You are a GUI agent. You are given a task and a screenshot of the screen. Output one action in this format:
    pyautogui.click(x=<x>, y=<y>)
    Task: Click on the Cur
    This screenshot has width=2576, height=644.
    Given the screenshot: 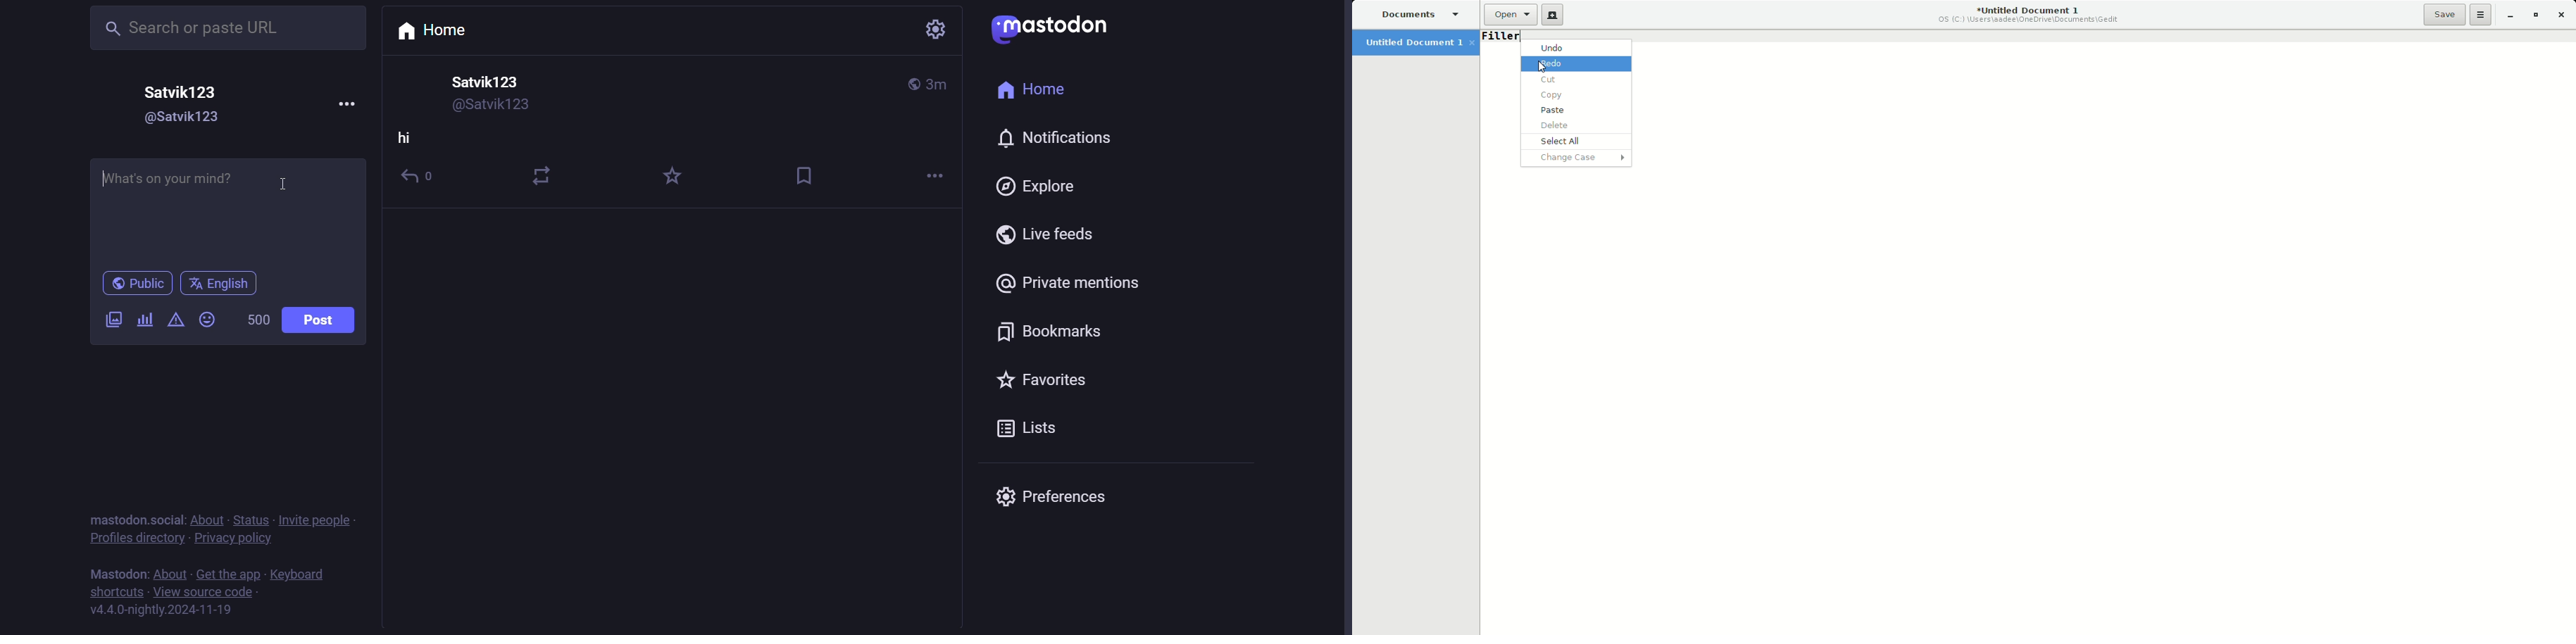 What is the action you would take?
    pyautogui.click(x=1577, y=81)
    